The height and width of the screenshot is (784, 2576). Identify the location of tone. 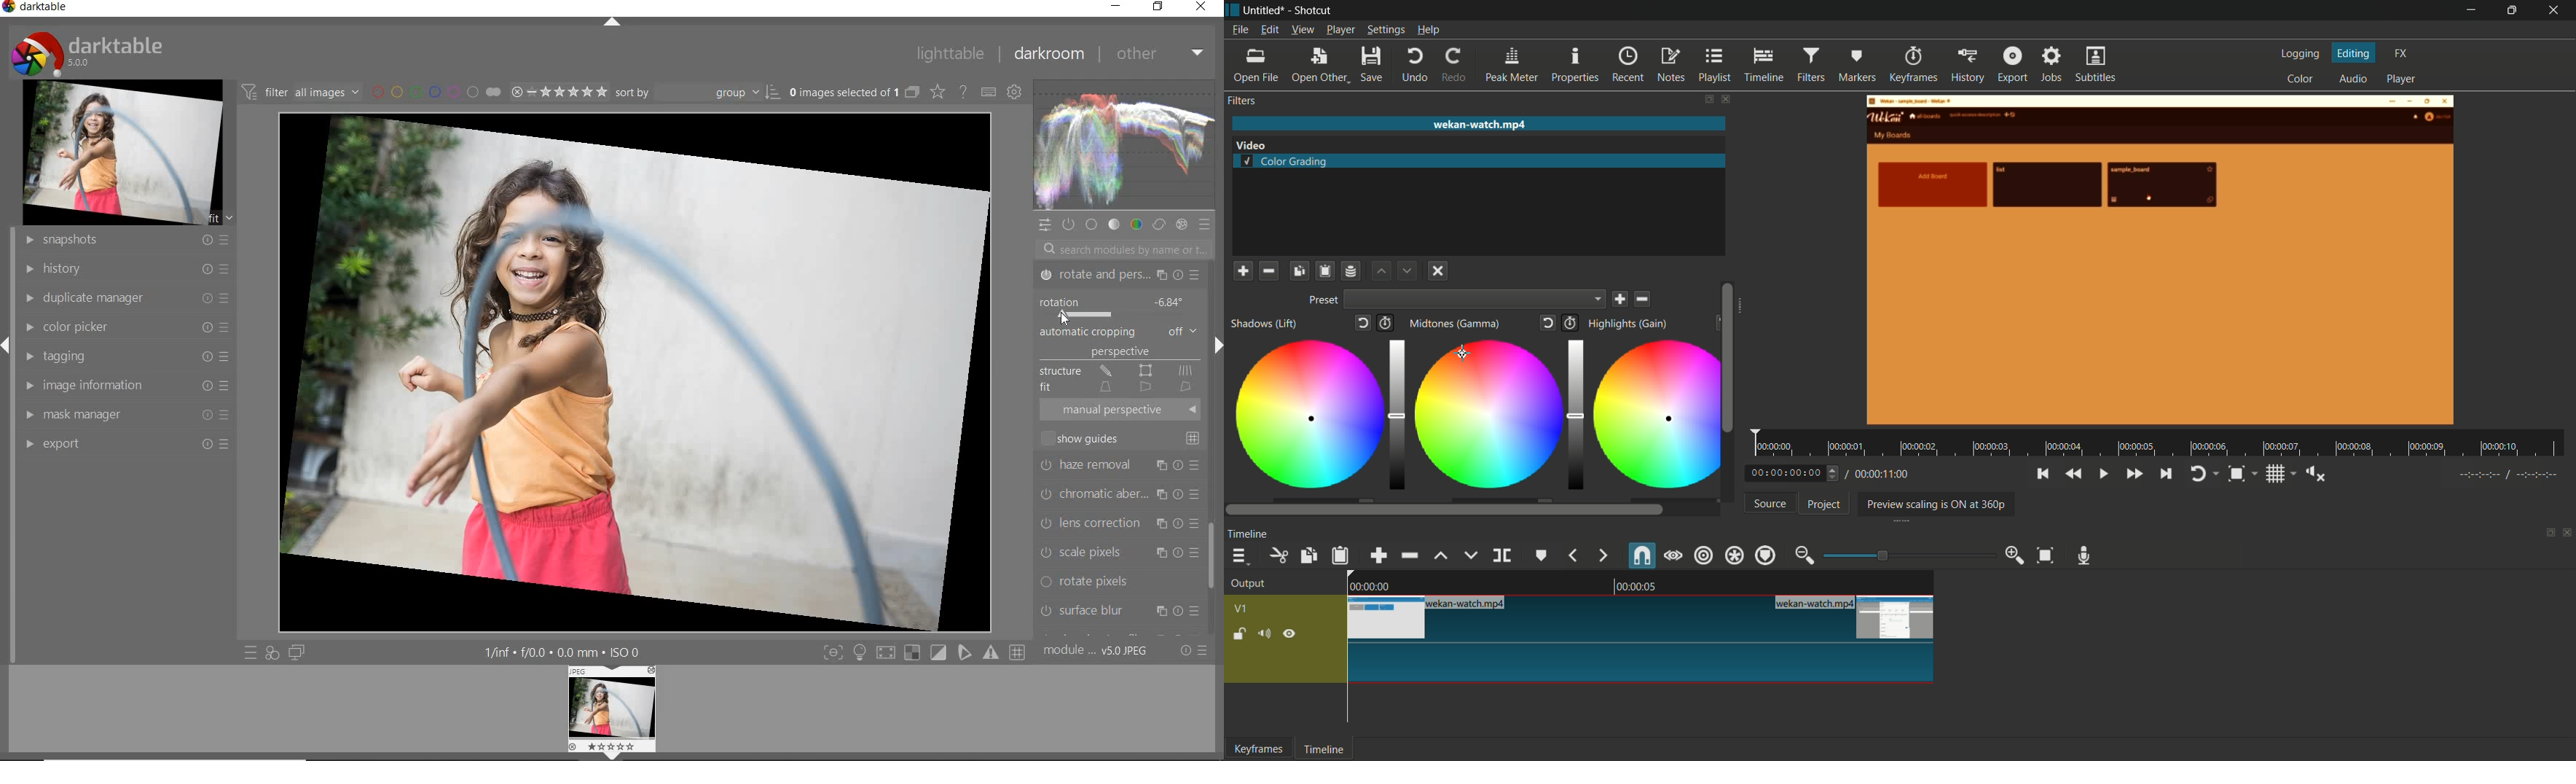
(1113, 225).